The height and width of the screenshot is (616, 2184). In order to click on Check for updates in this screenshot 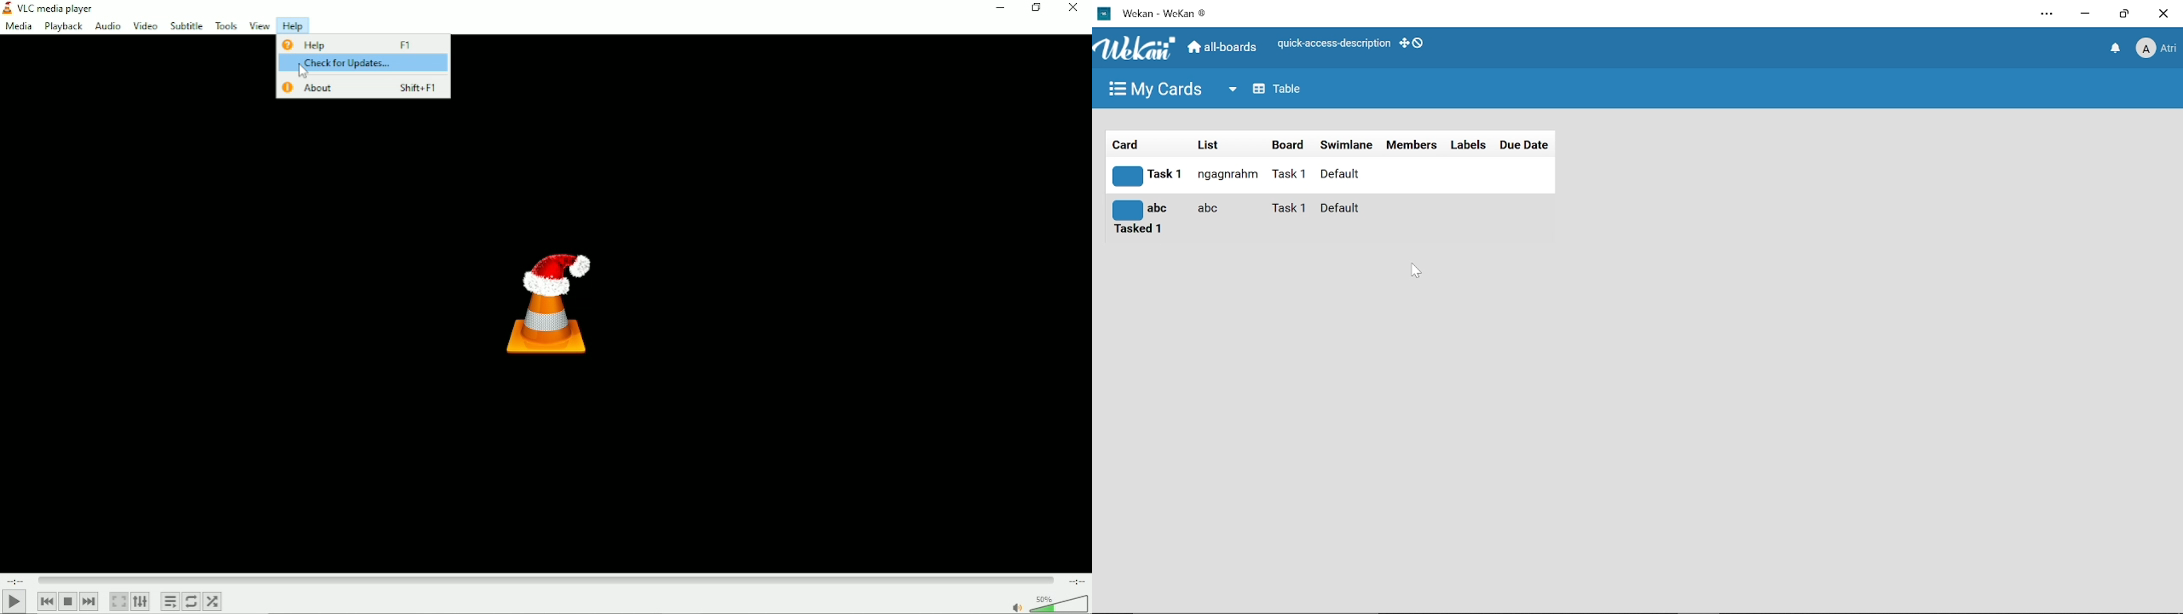, I will do `click(364, 63)`.